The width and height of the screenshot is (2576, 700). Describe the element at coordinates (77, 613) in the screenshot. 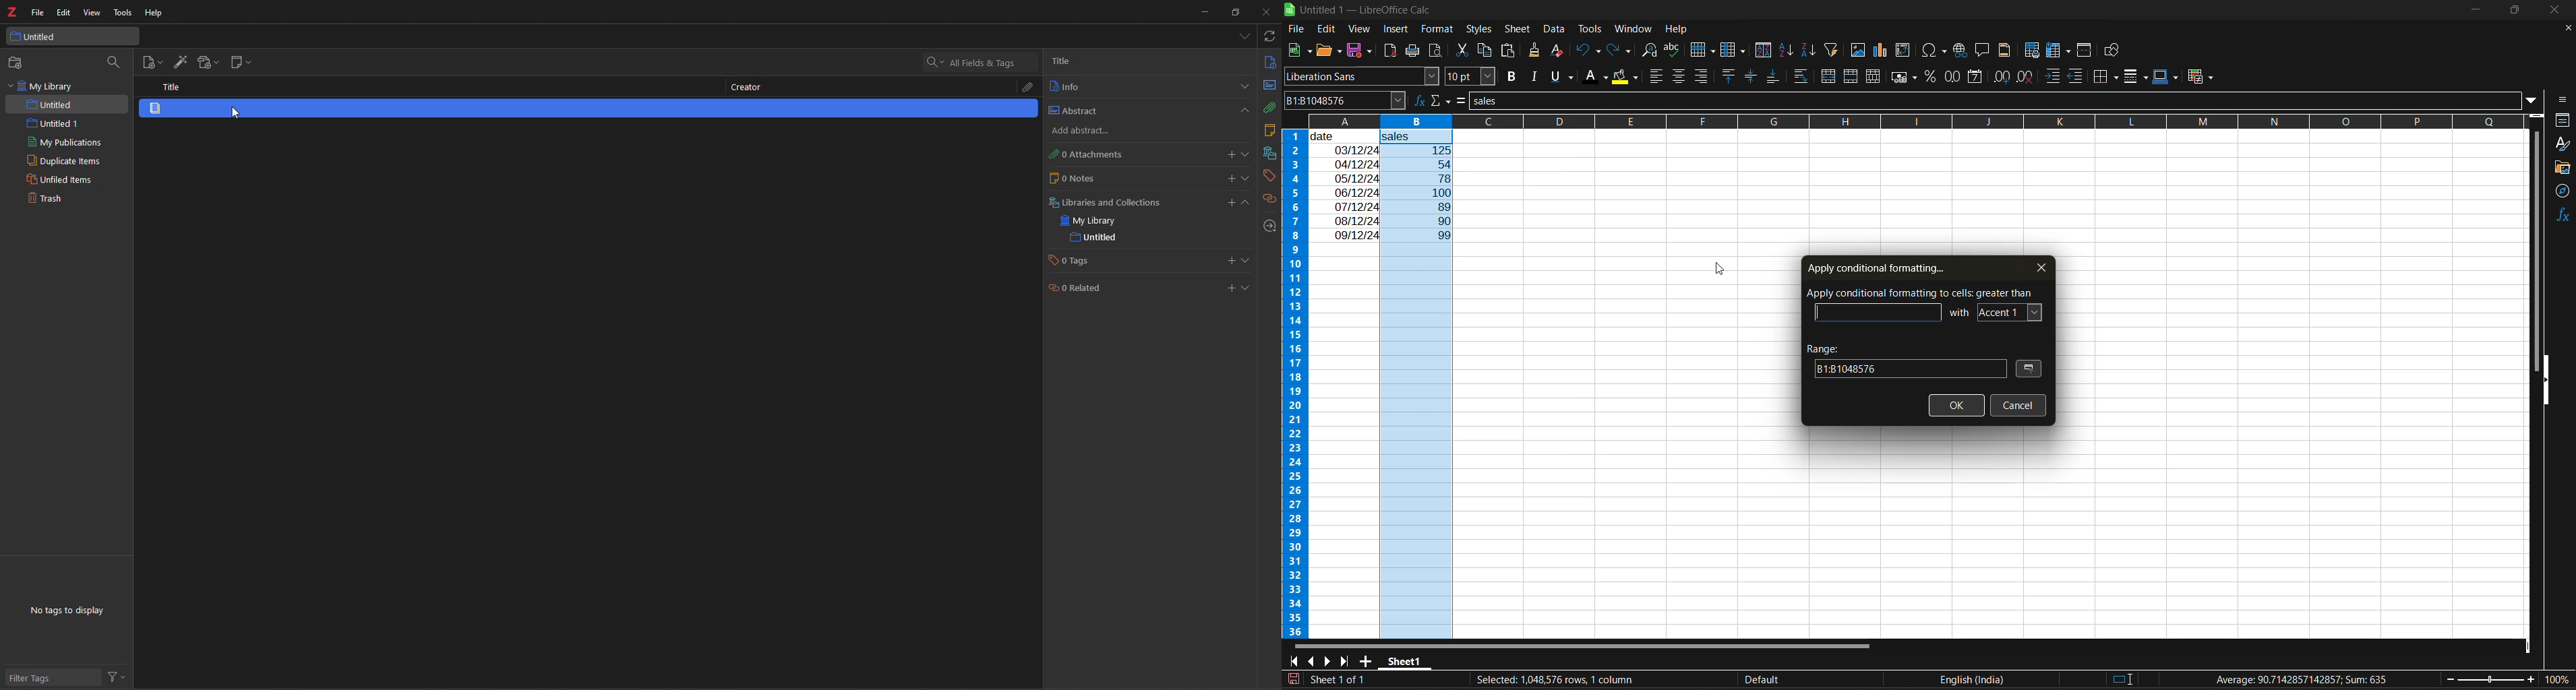

I see `no tags` at that location.